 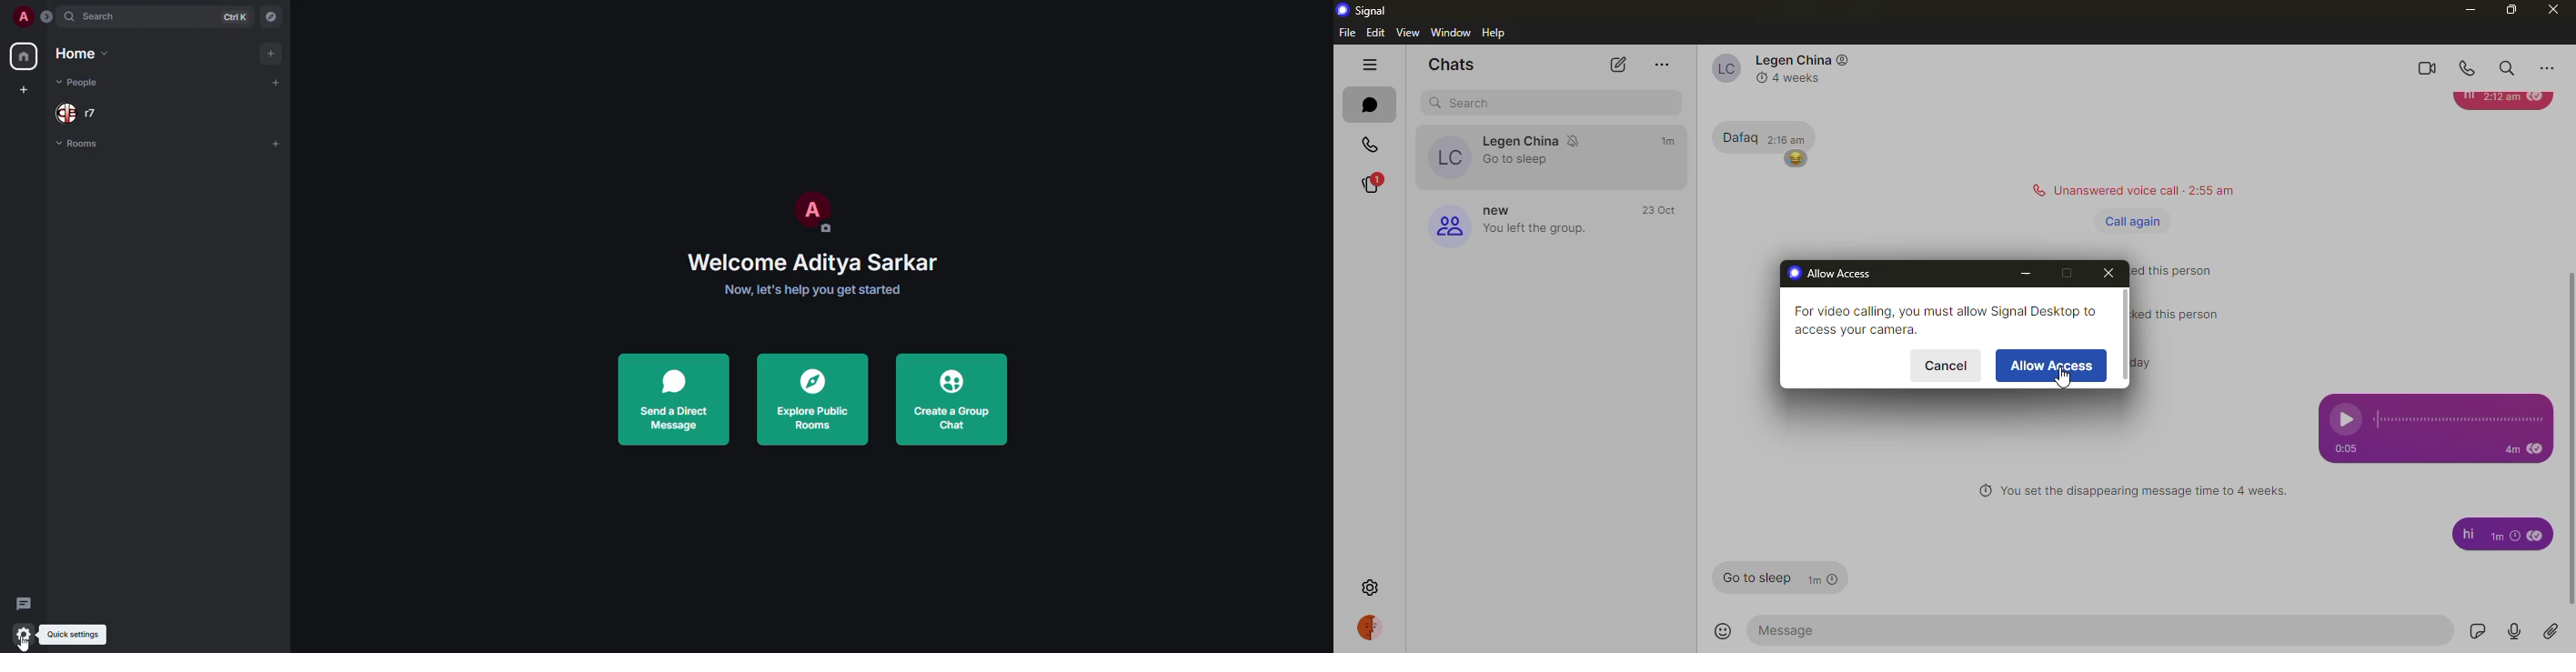 What do you see at coordinates (1444, 224) in the screenshot?
I see `profile` at bounding box center [1444, 224].